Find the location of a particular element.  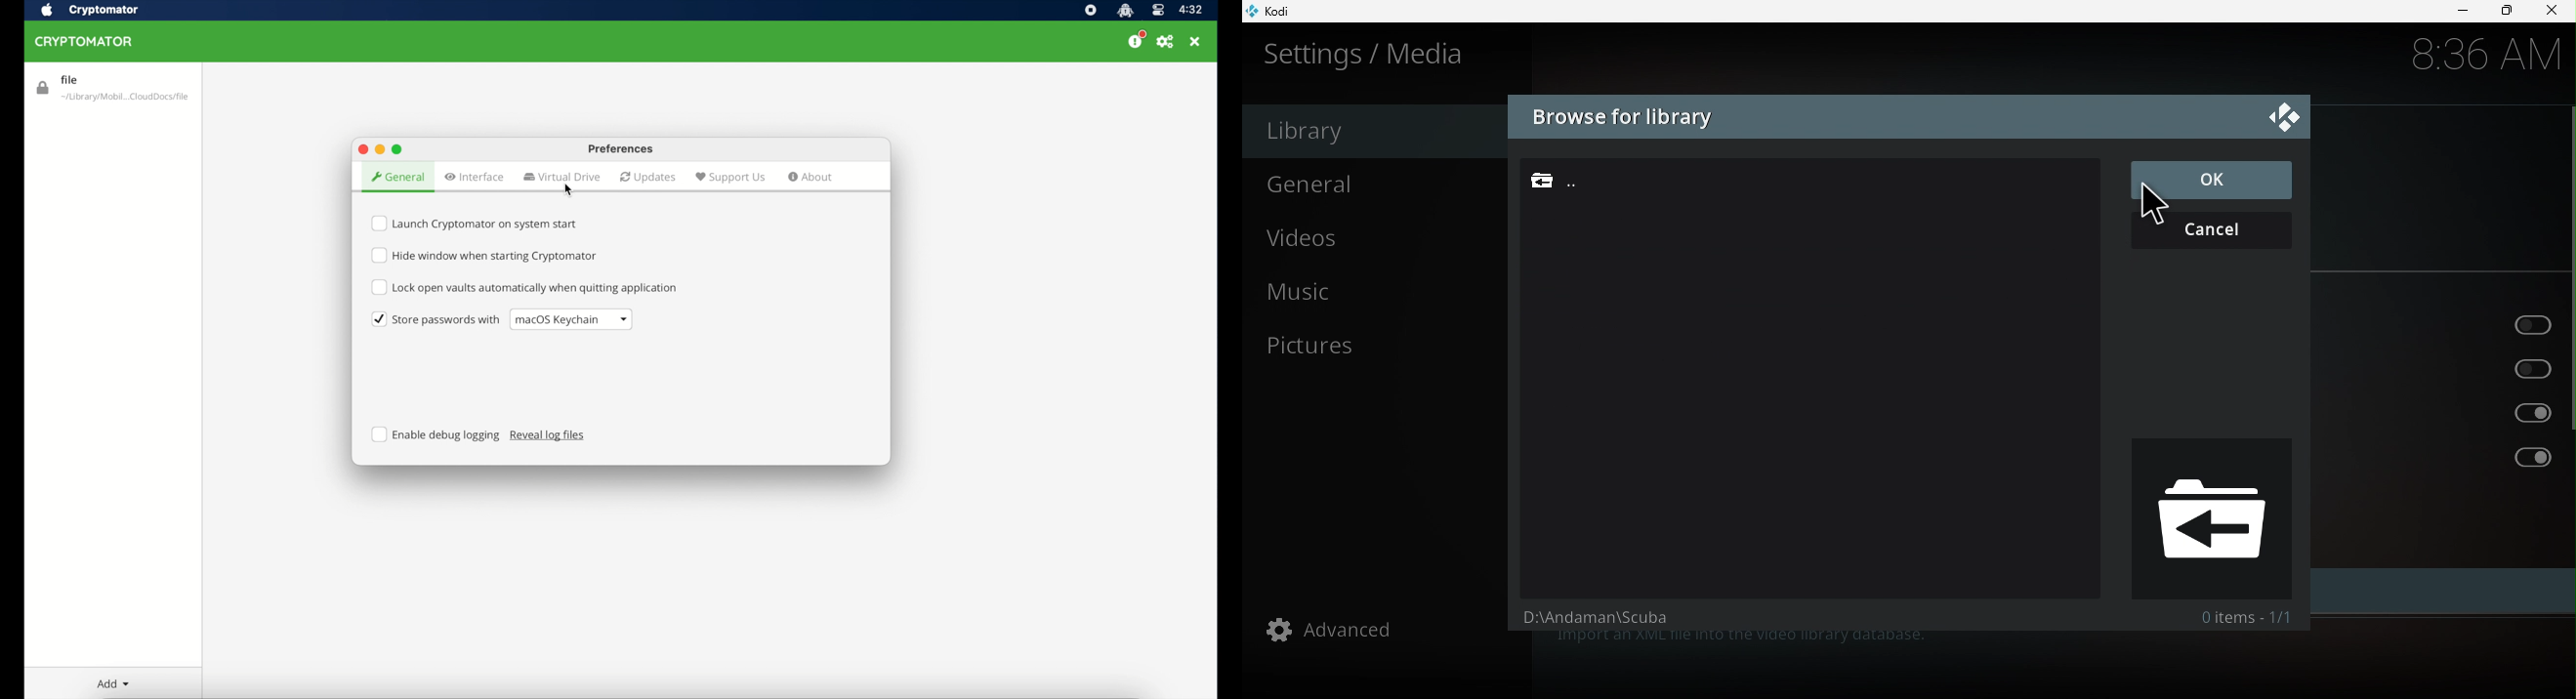

Items is located at coordinates (2245, 617).